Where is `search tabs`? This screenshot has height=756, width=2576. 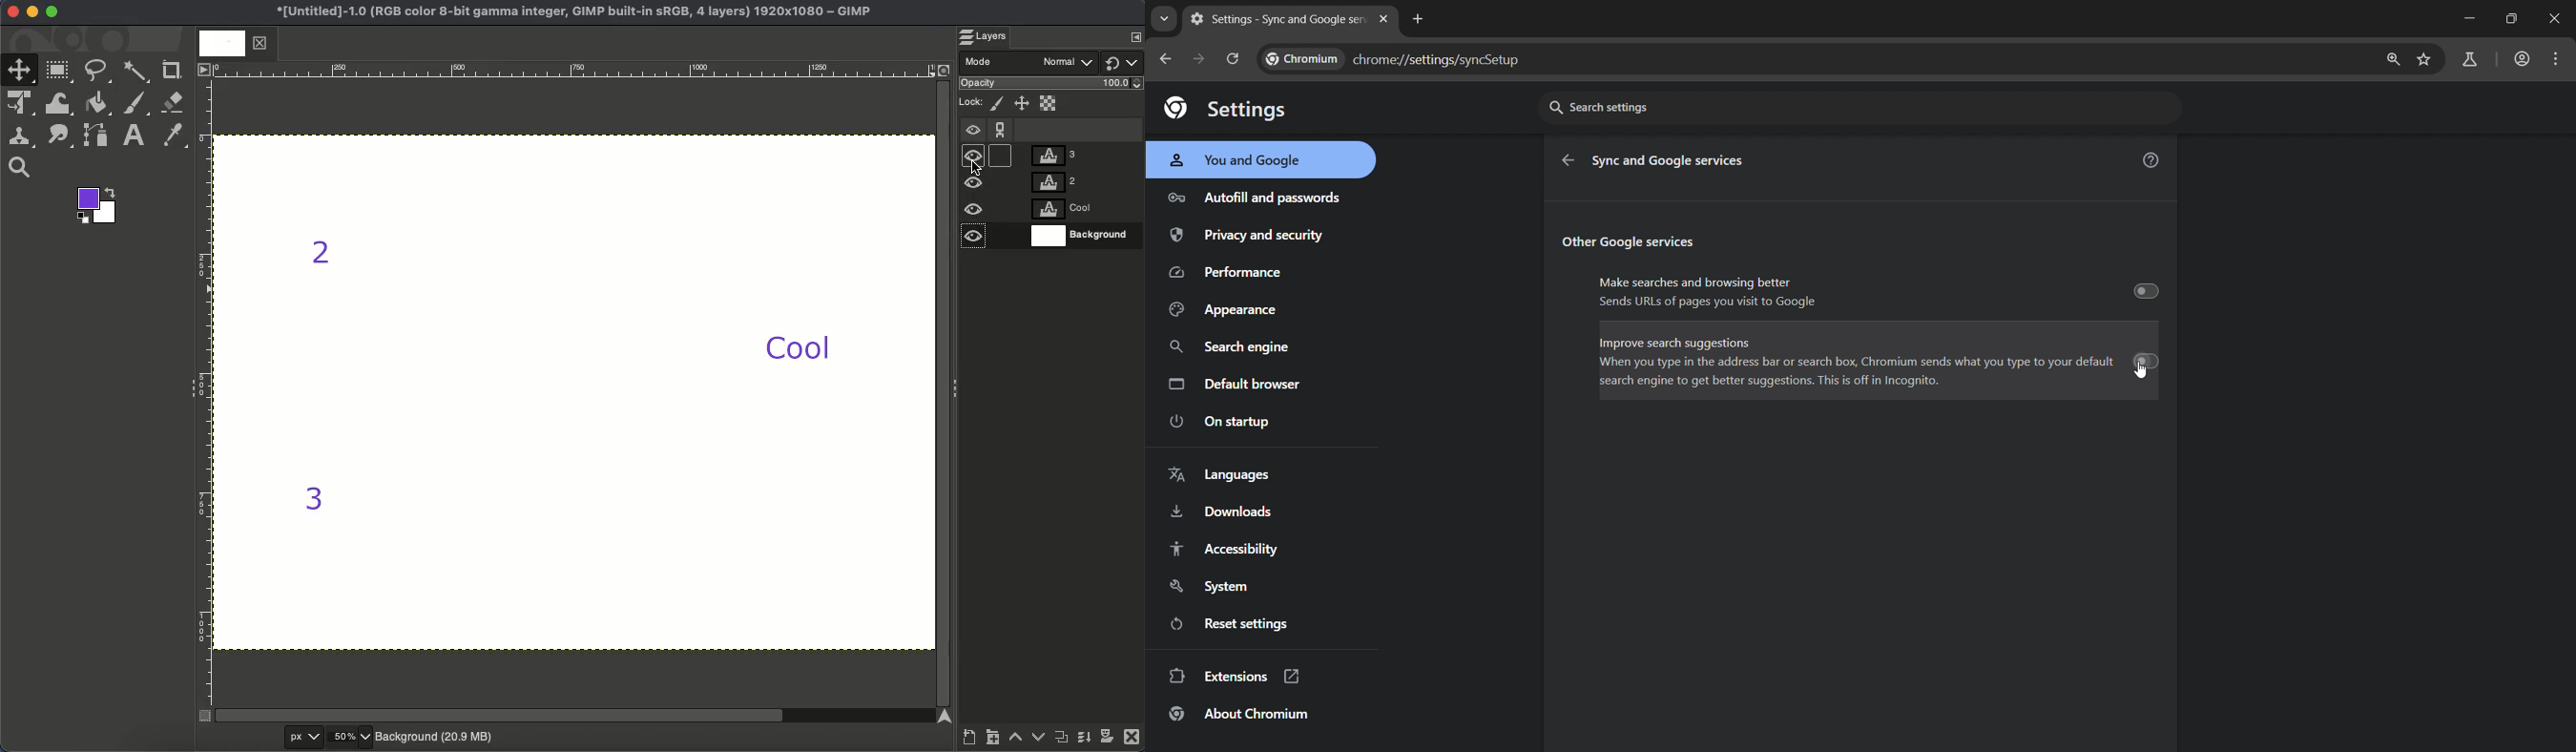
search tabs is located at coordinates (1163, 19).